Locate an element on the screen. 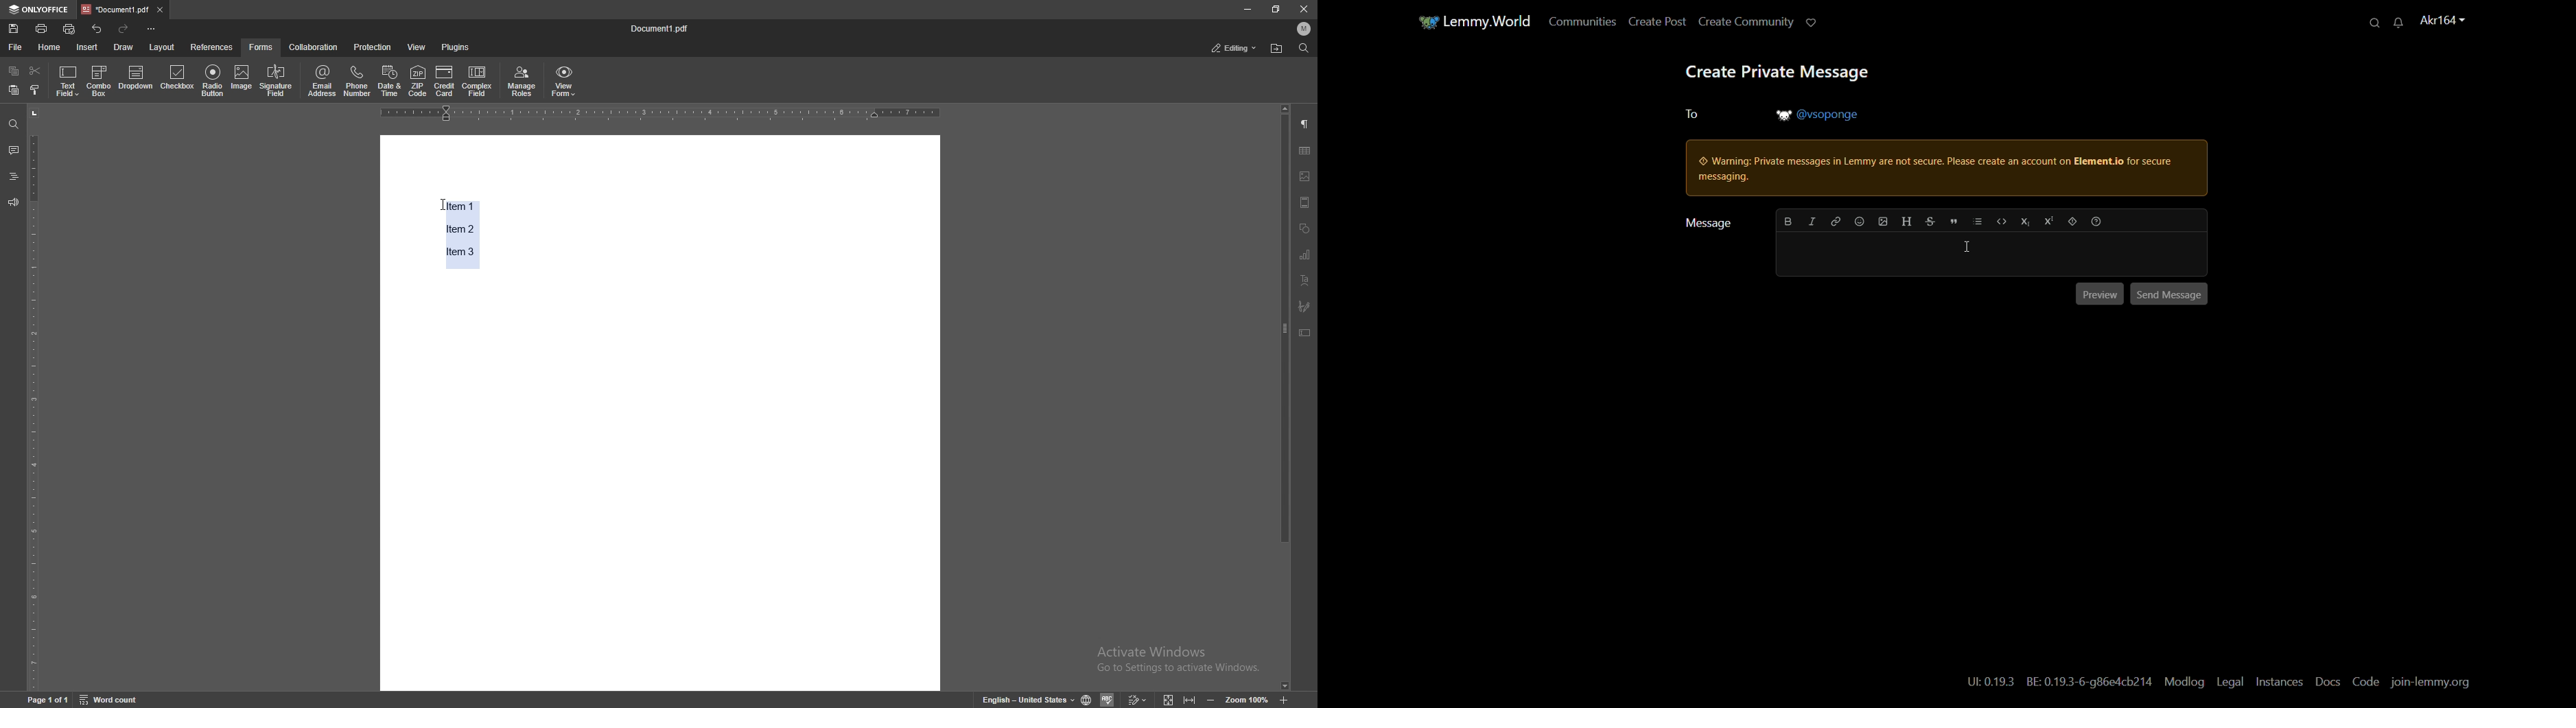 This screenshot has width=2576, height=728. image is located at coordinates (1306, 176).